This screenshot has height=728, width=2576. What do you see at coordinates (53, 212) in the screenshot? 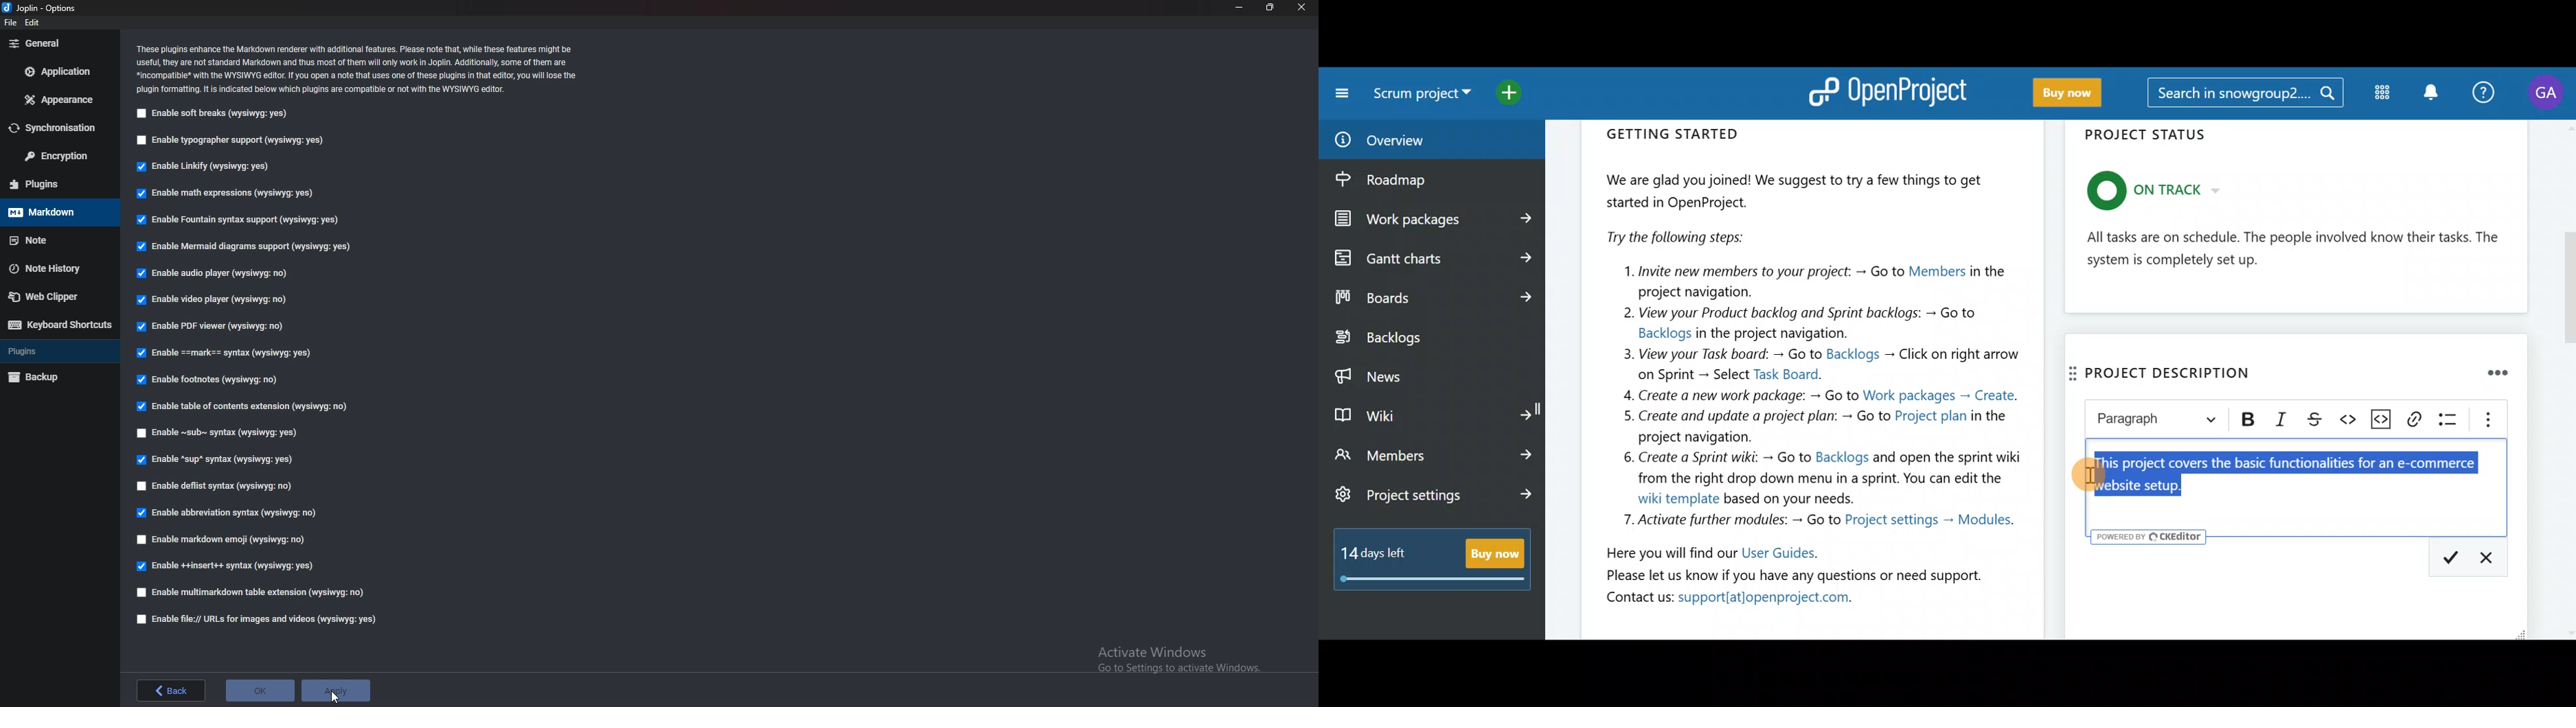
I see `markdown` at bounding box center [53, 212].